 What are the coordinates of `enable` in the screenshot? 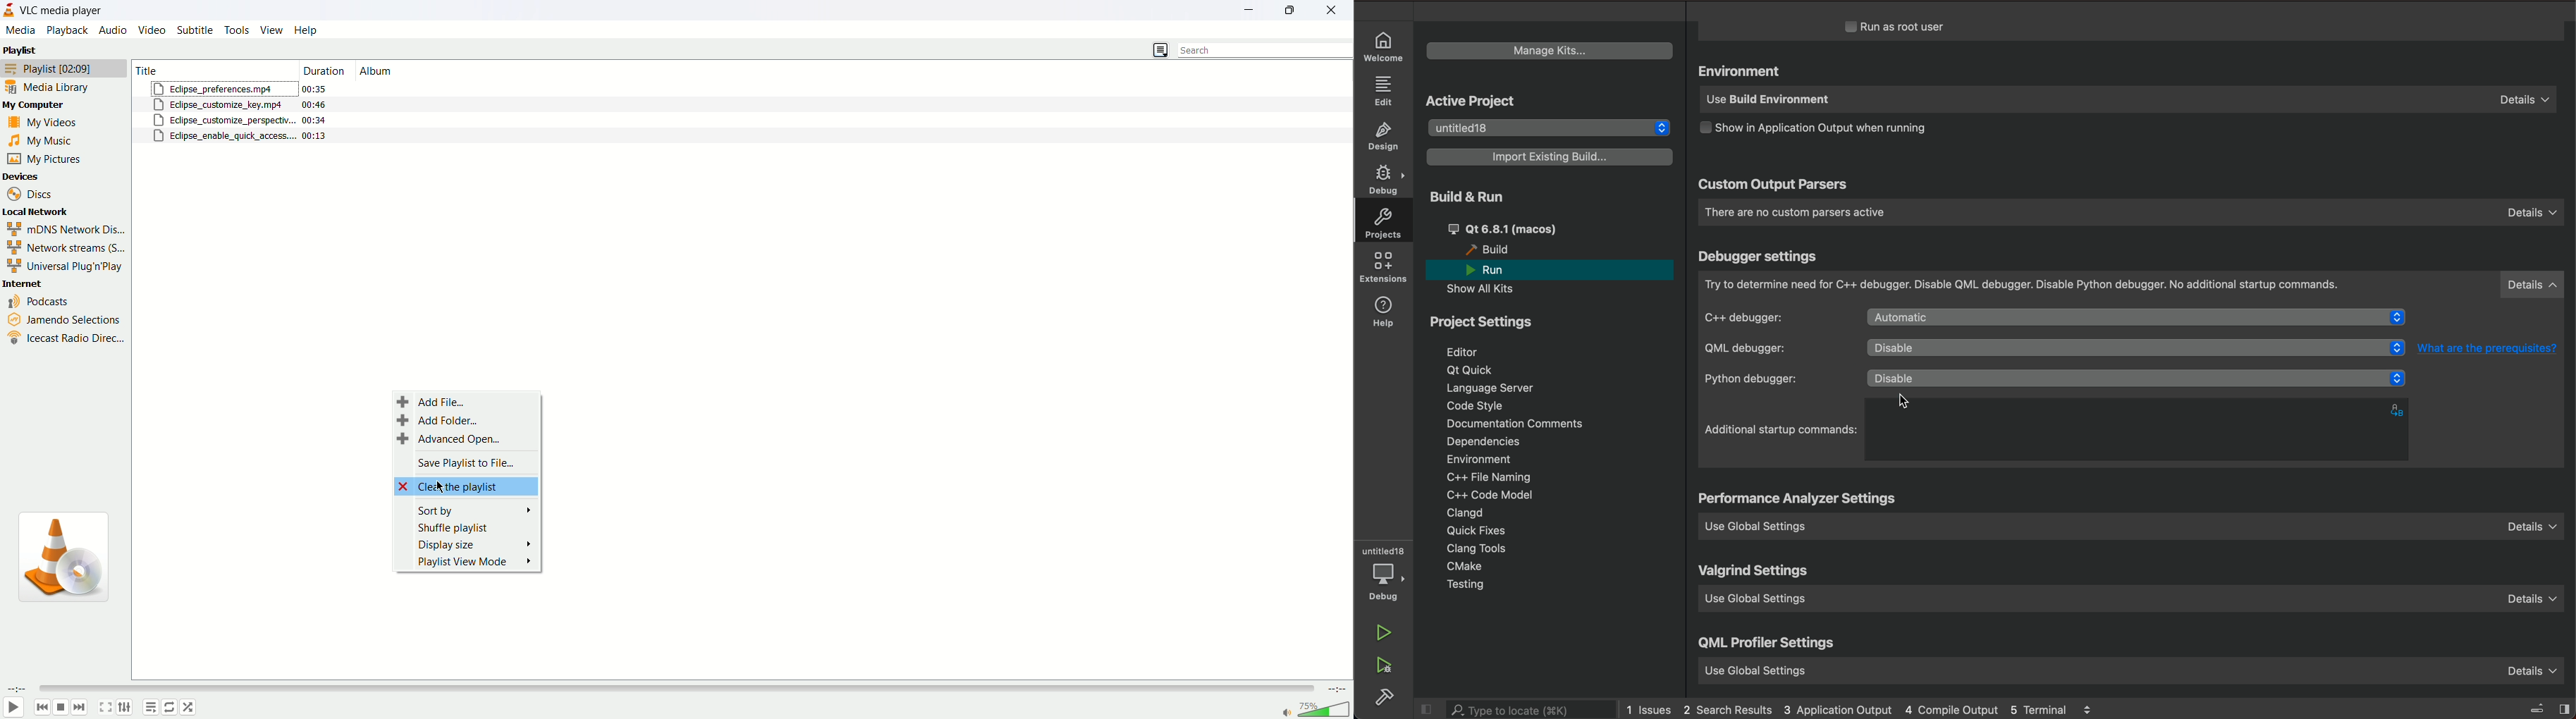 It's located at (2128, 377).